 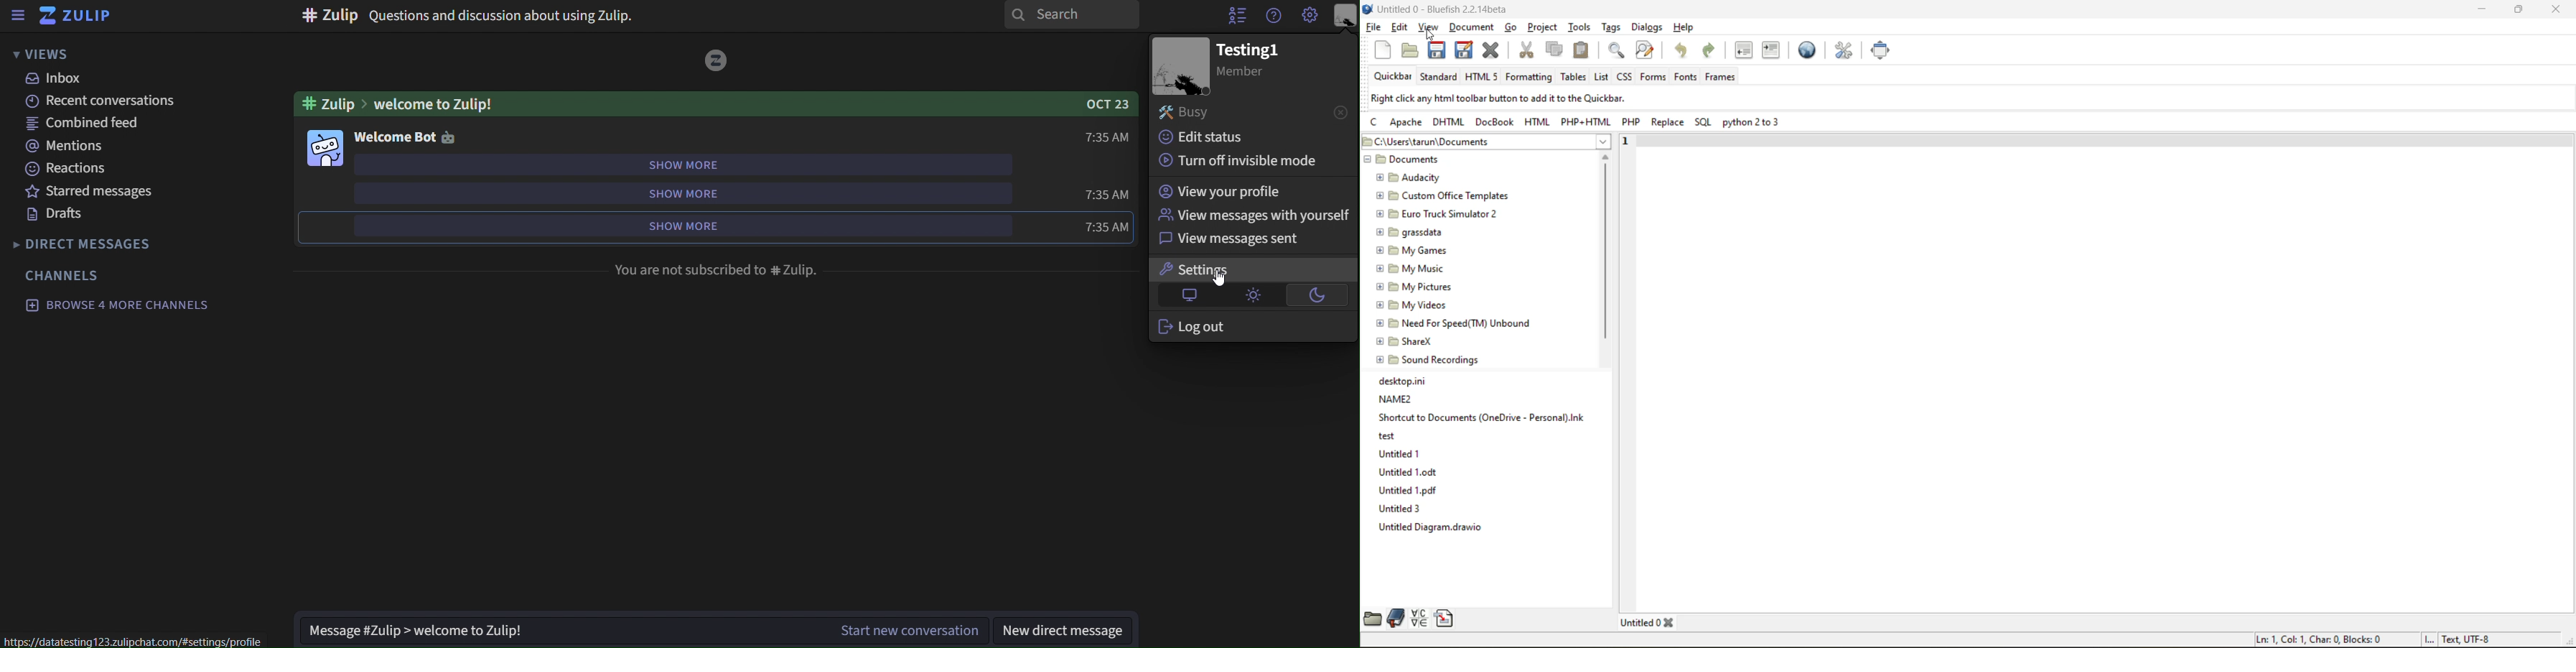 I want to click on drafts, so click(x=55, y=214).